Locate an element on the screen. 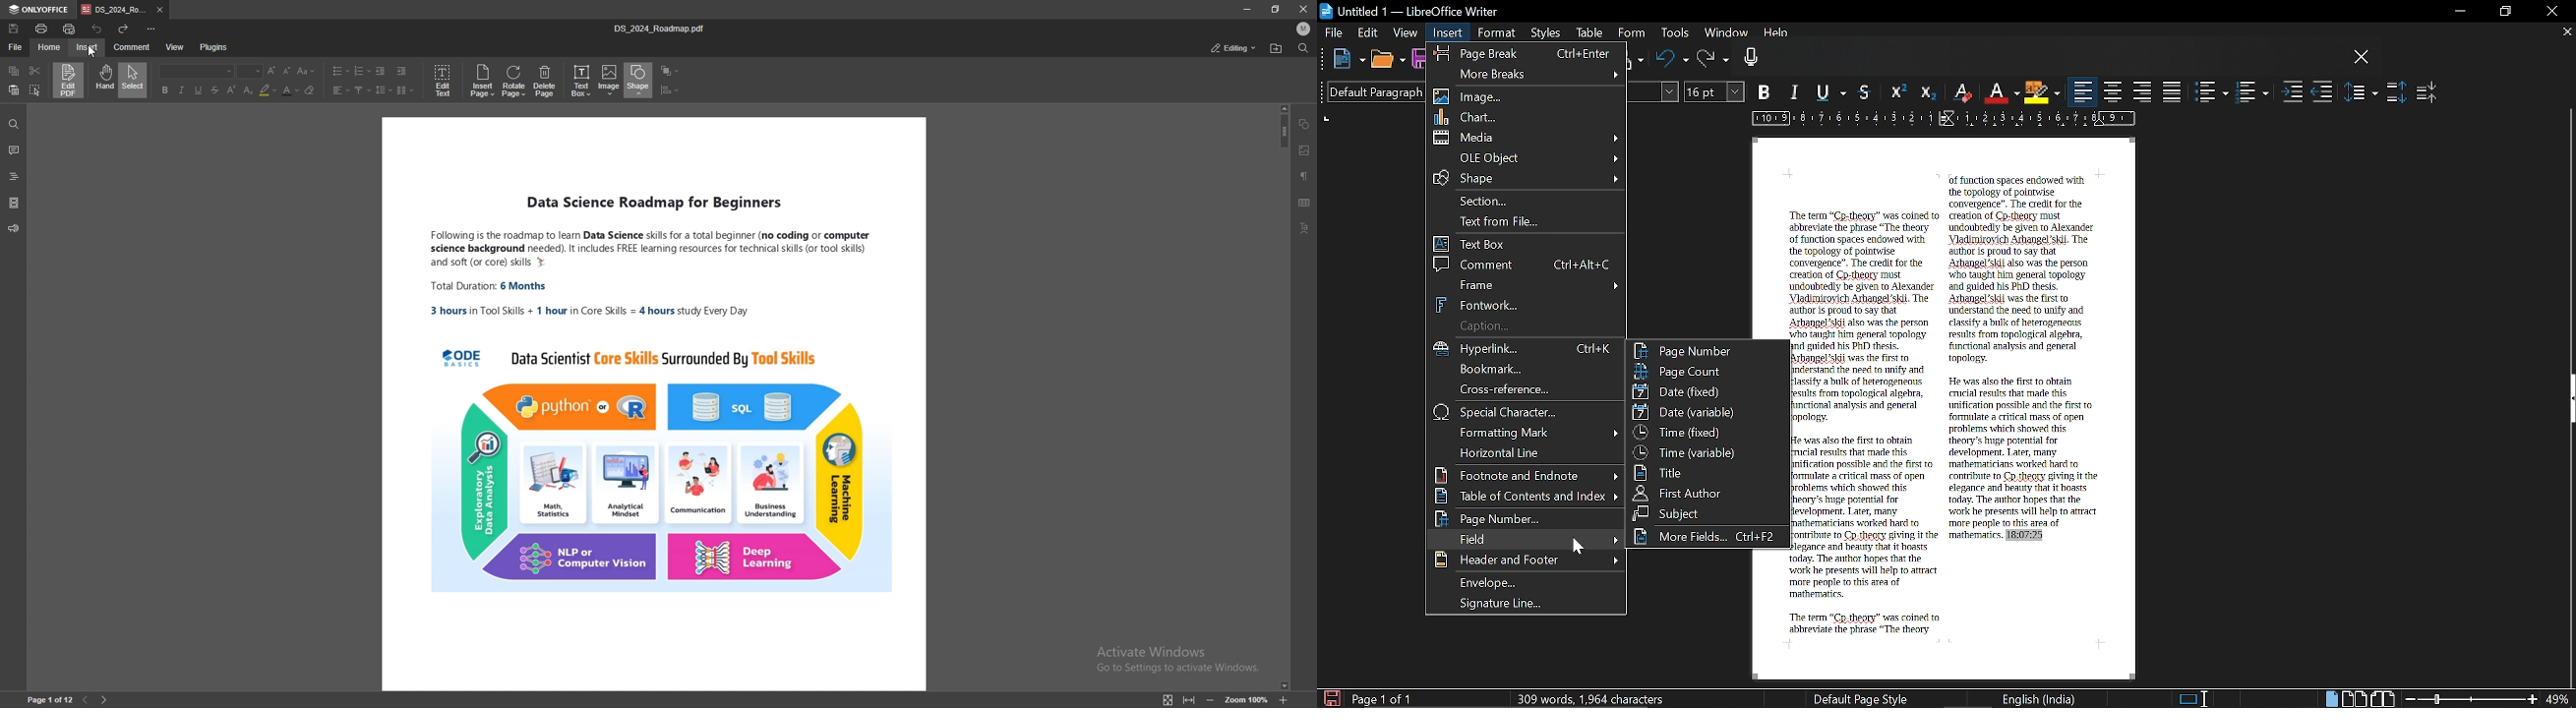 This screenshot has height=728, width=2576. Justified is located at coordinates (2173, 91).